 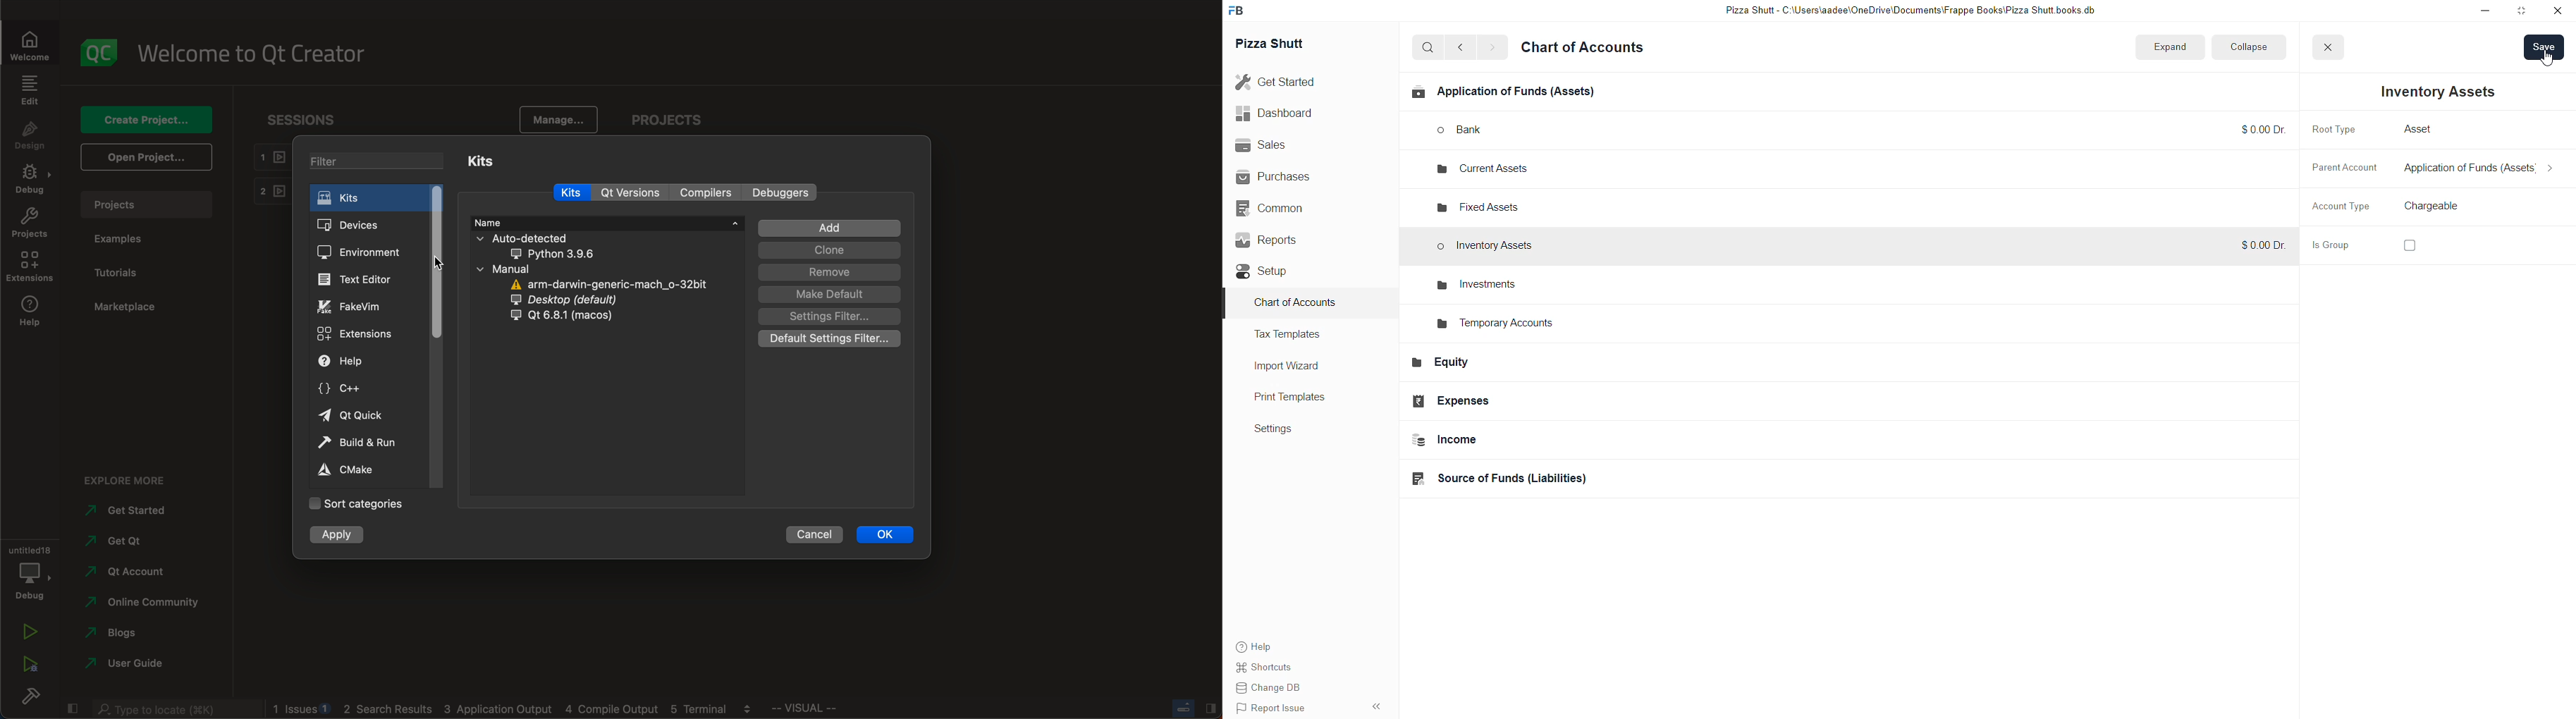 I want to click on create project, so click(x=146, y=118).